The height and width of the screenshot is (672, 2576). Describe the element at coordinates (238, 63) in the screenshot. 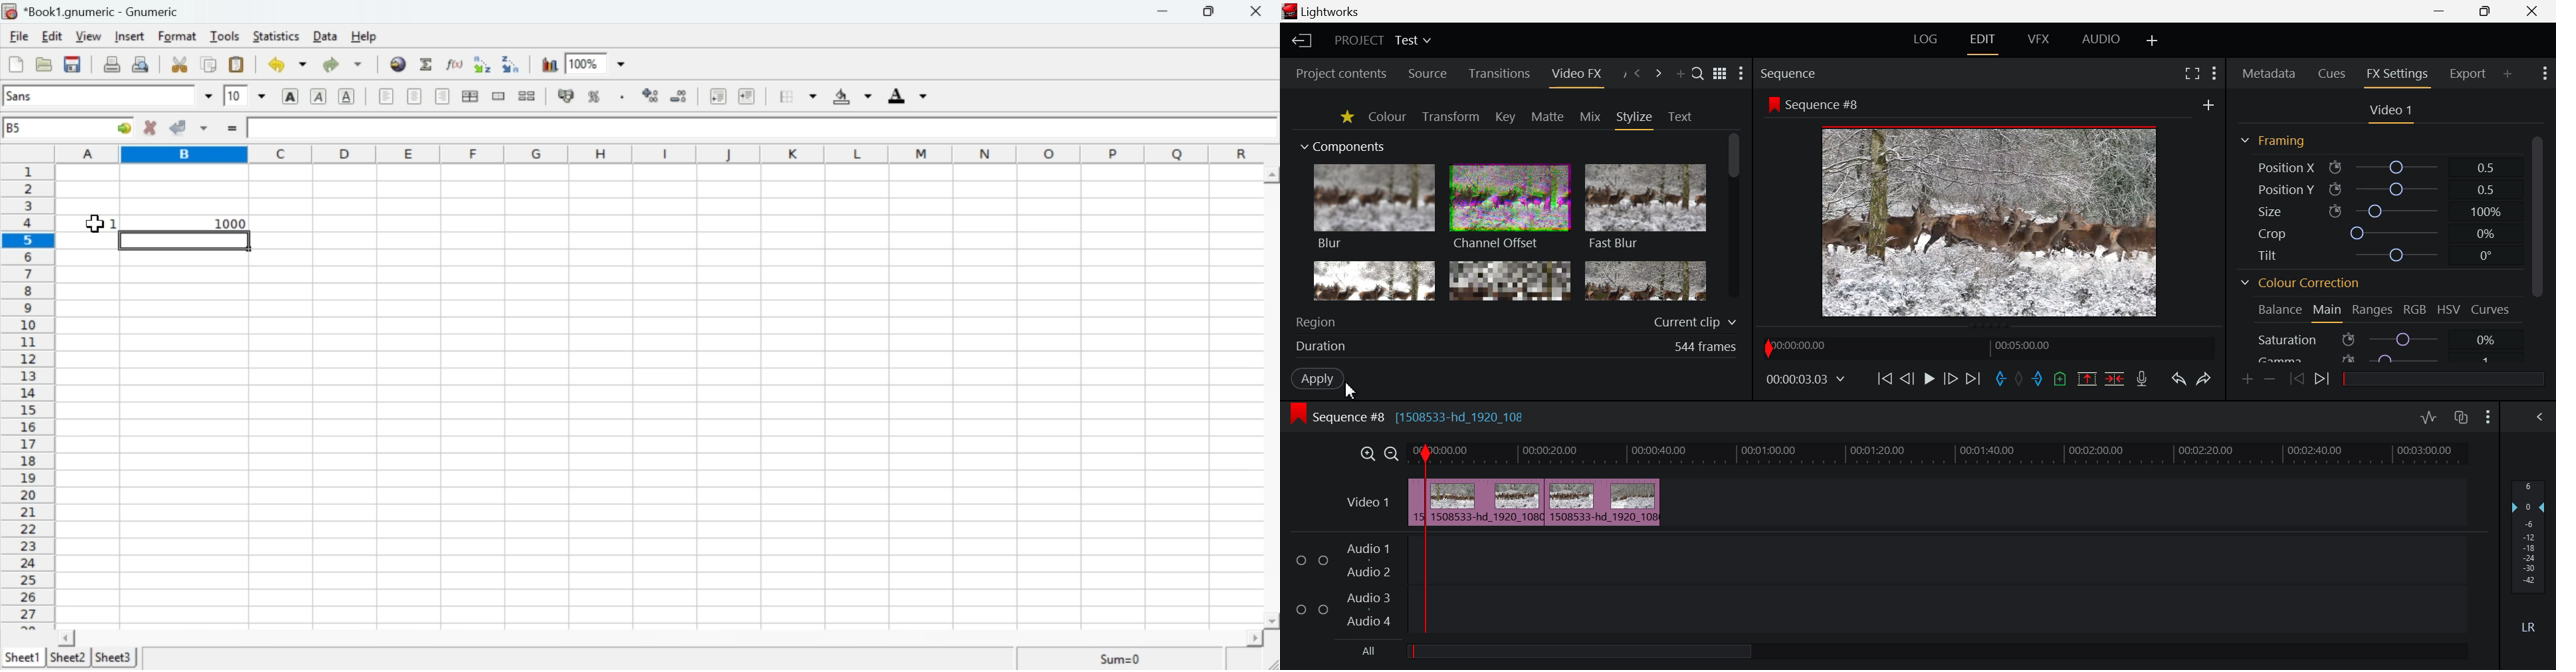

I see `Paste the clipboard` at that location.